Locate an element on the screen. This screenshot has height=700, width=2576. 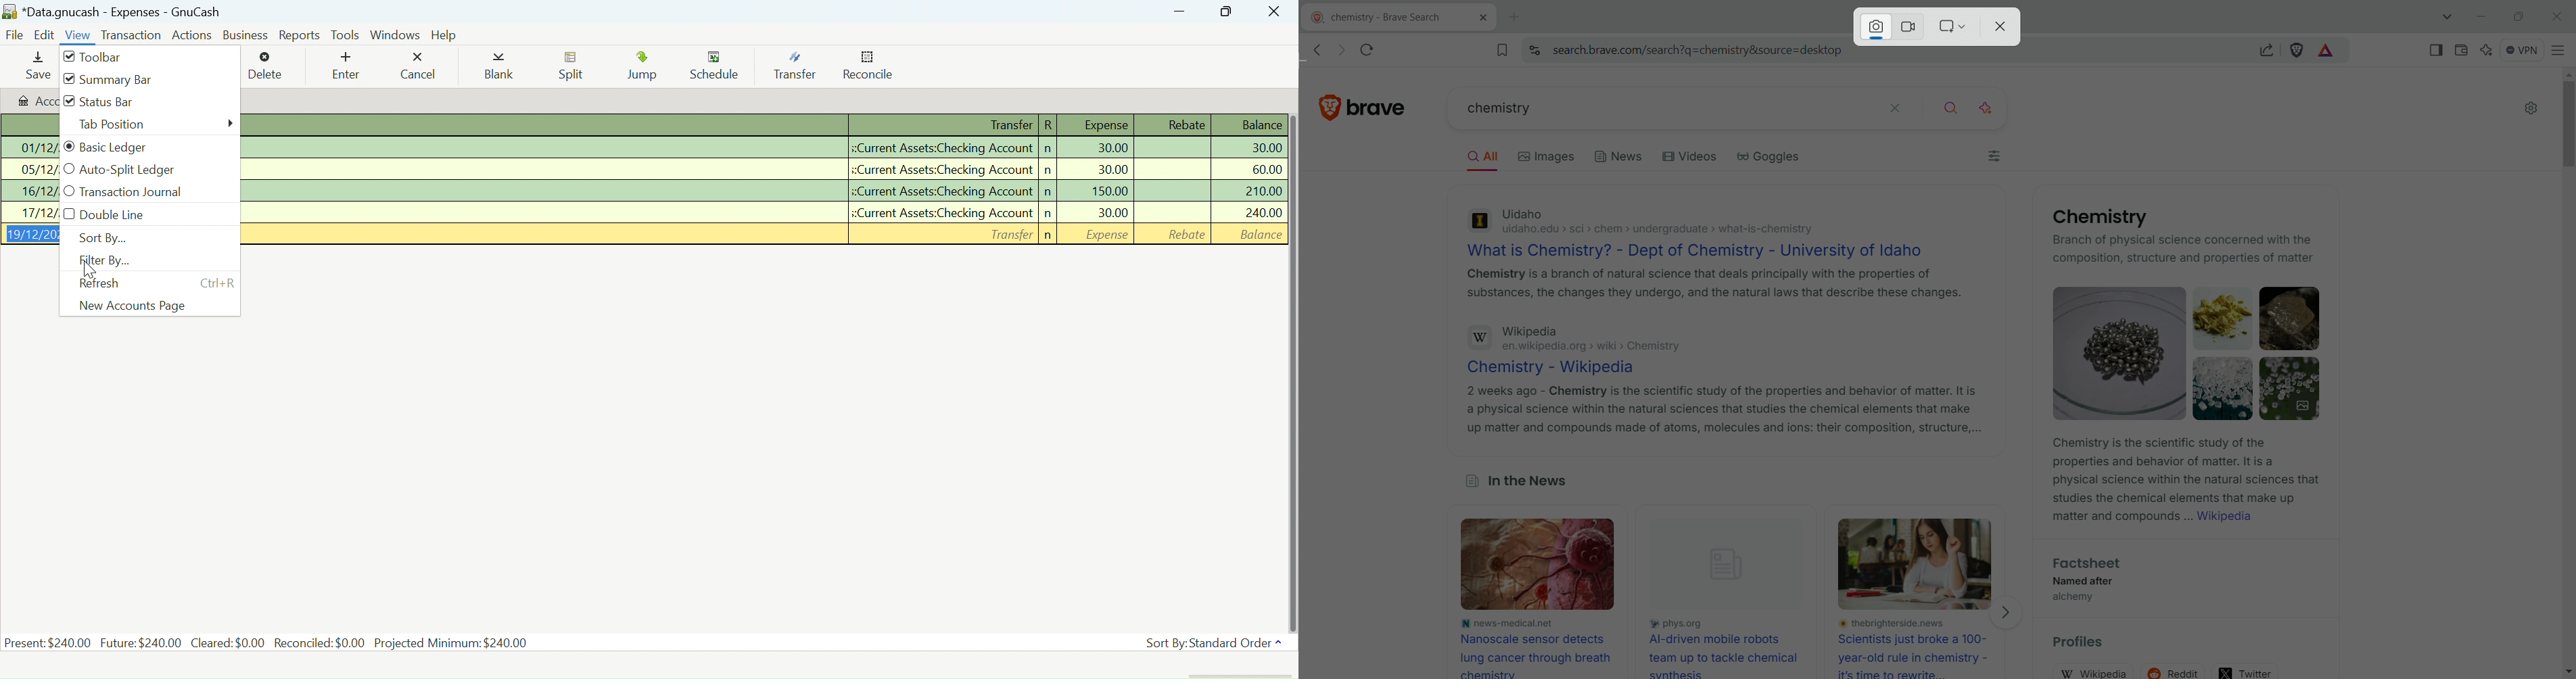
Transfer is located at coordinates (799, 66).